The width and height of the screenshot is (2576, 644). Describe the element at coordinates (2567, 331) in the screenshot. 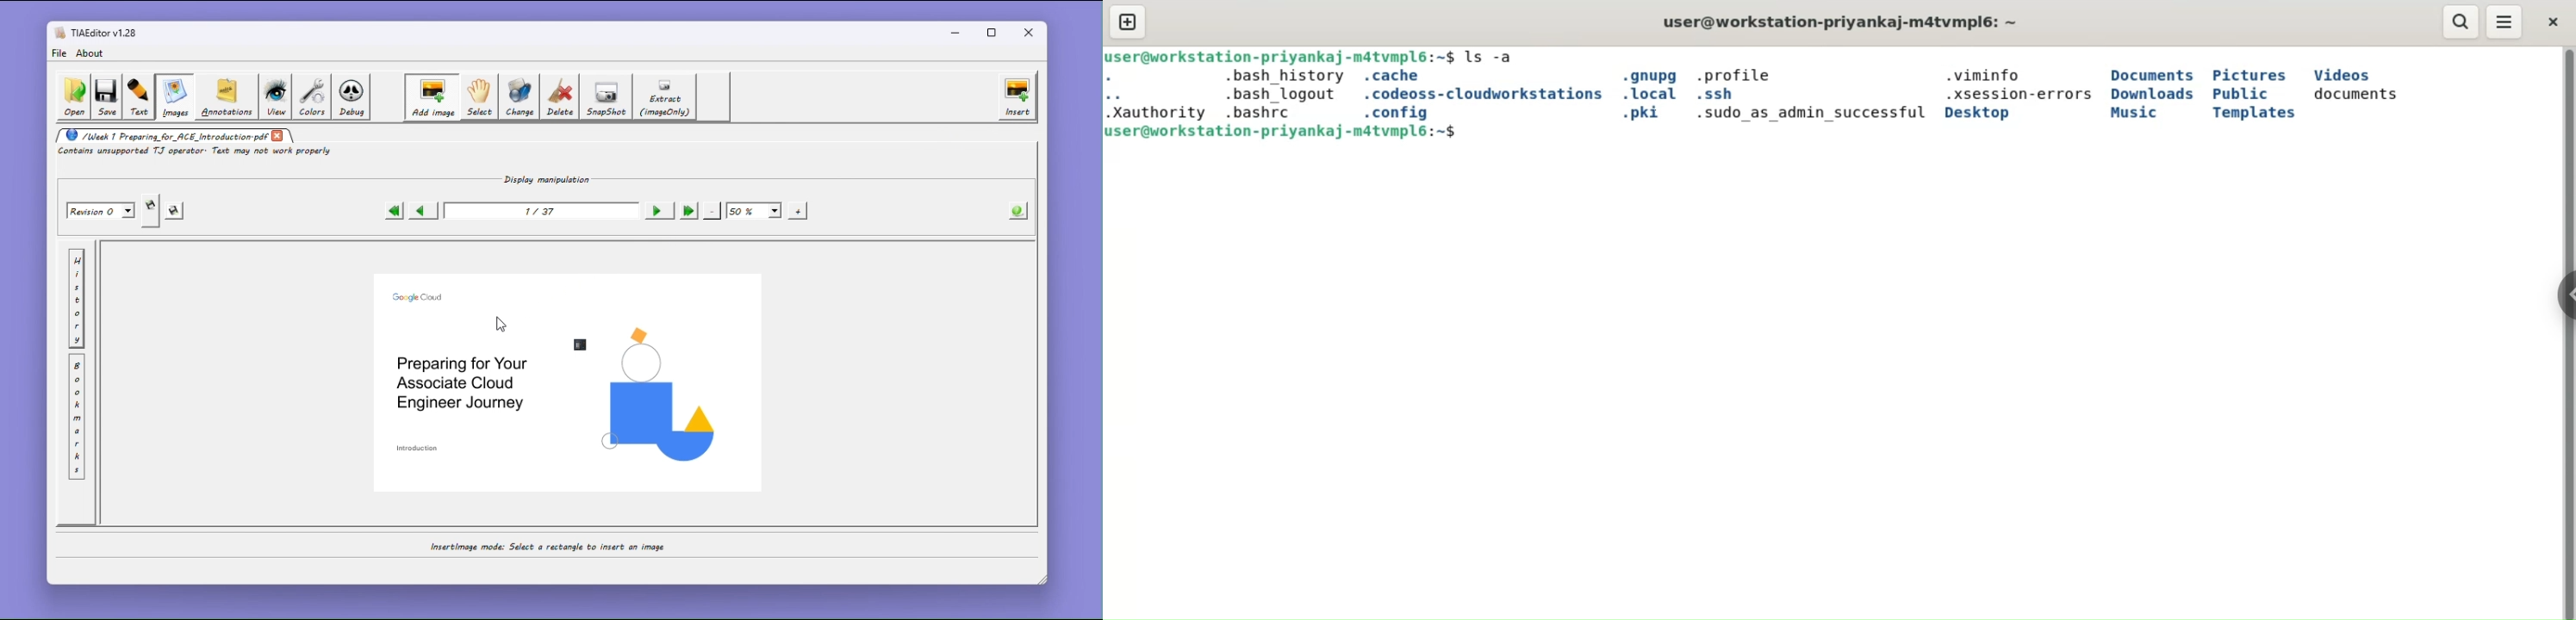

I see `vertical scroll bar` at that location.